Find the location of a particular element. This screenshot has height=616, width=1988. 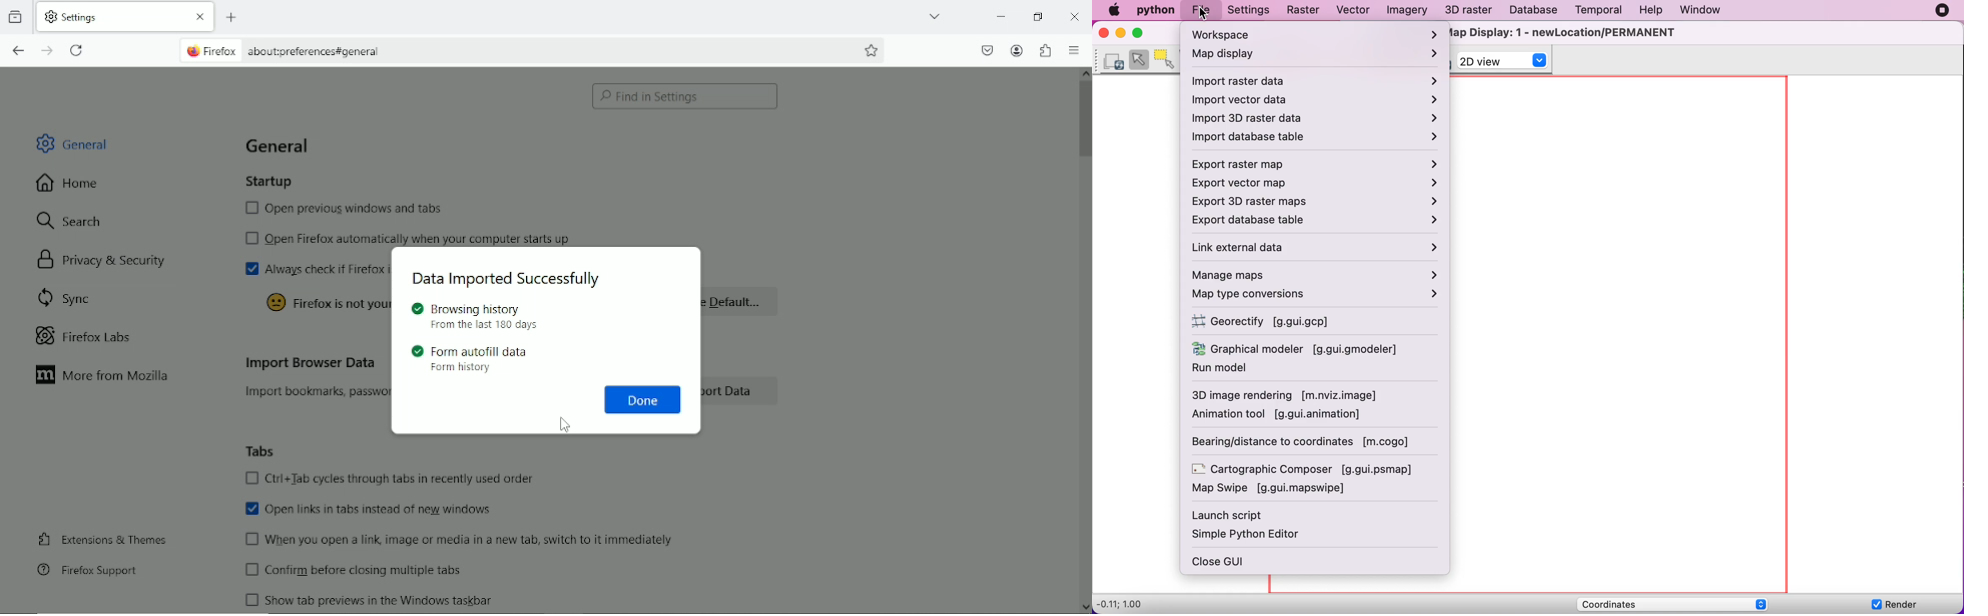

close is located at coordinates (1076, 15).